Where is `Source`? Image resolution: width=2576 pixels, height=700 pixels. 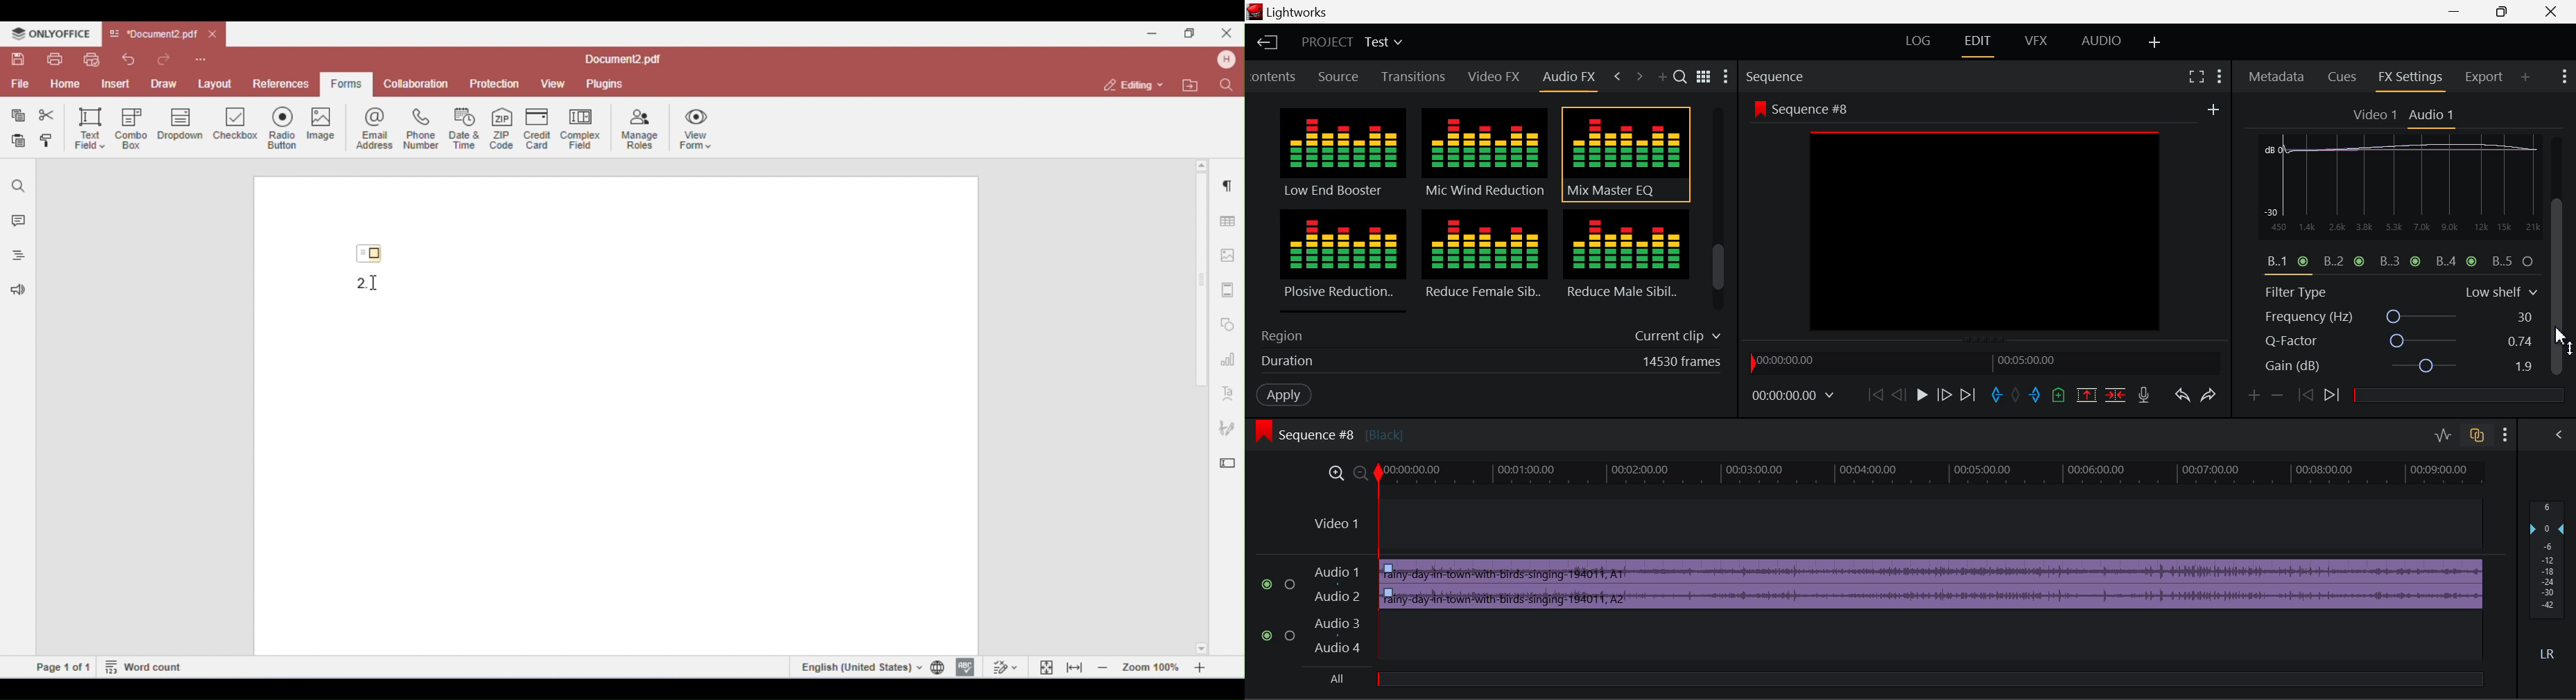 Source is located at coordinates (1341, 76).